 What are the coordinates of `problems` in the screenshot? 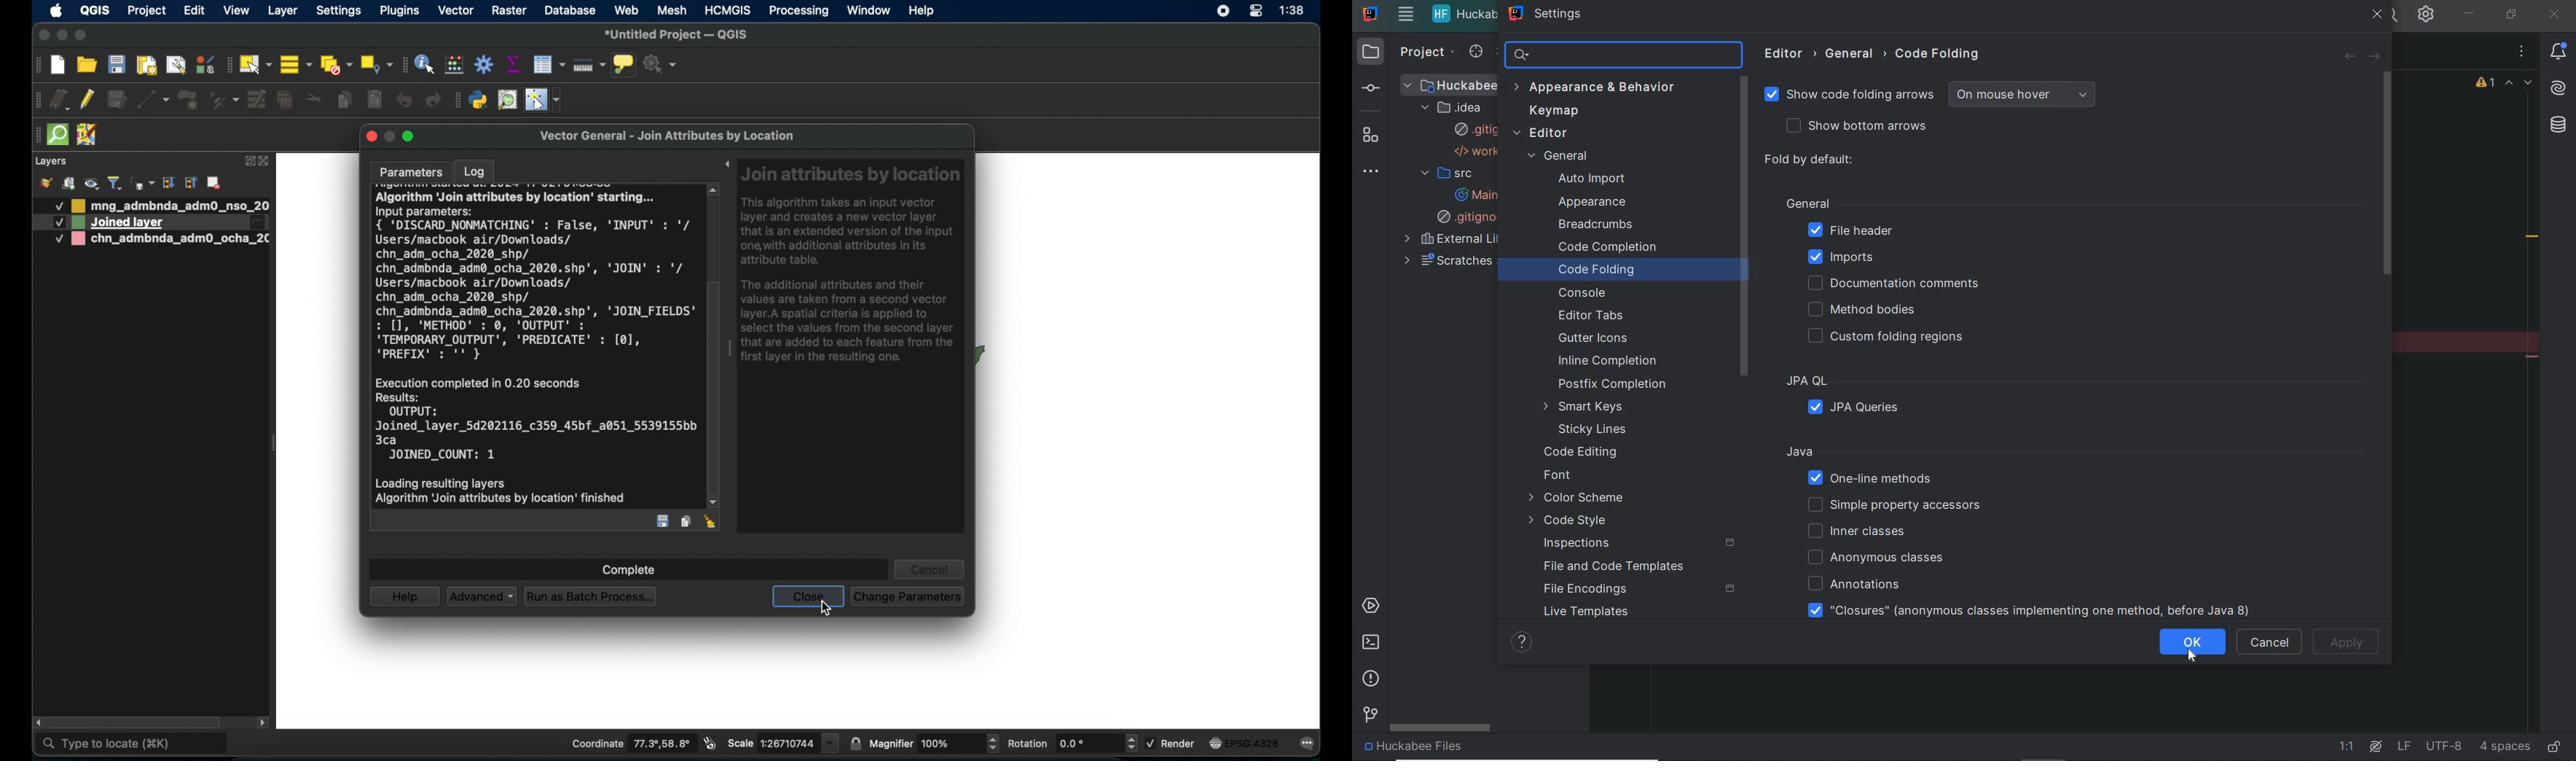 It's located at (1372, 679).